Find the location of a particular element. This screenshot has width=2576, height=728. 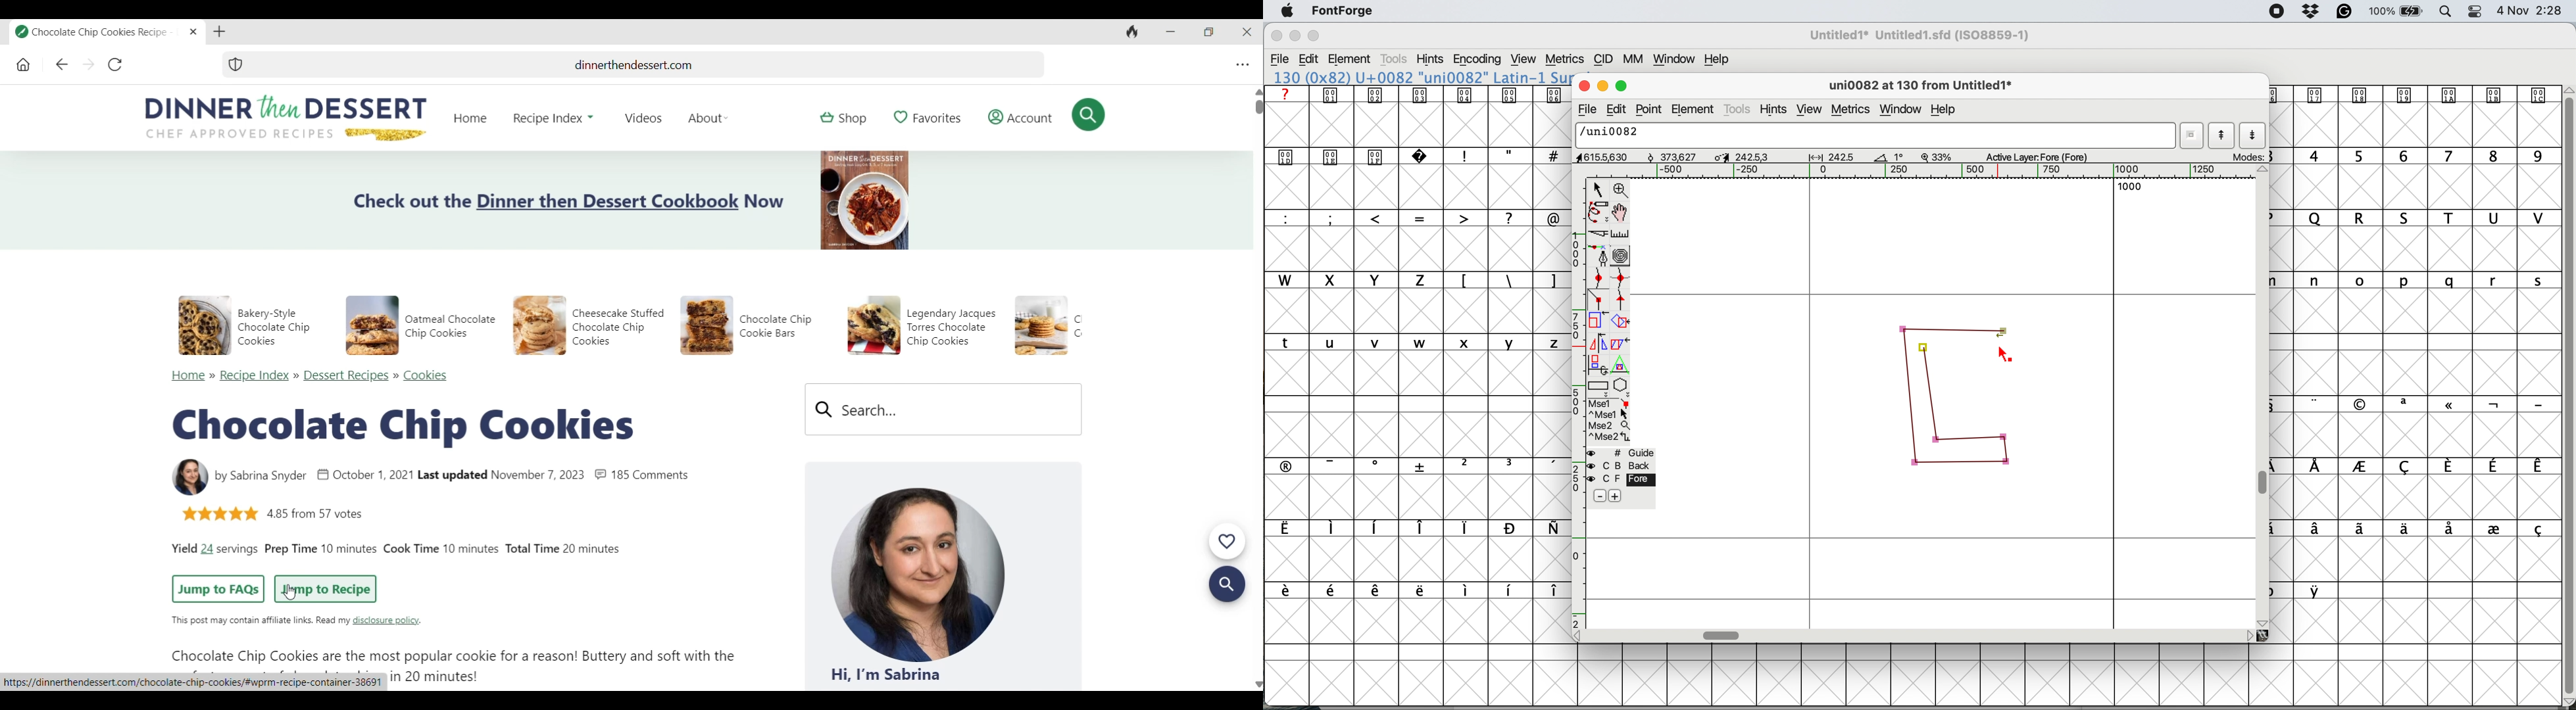

Image from other article in website is located at coordinates (372, 325).